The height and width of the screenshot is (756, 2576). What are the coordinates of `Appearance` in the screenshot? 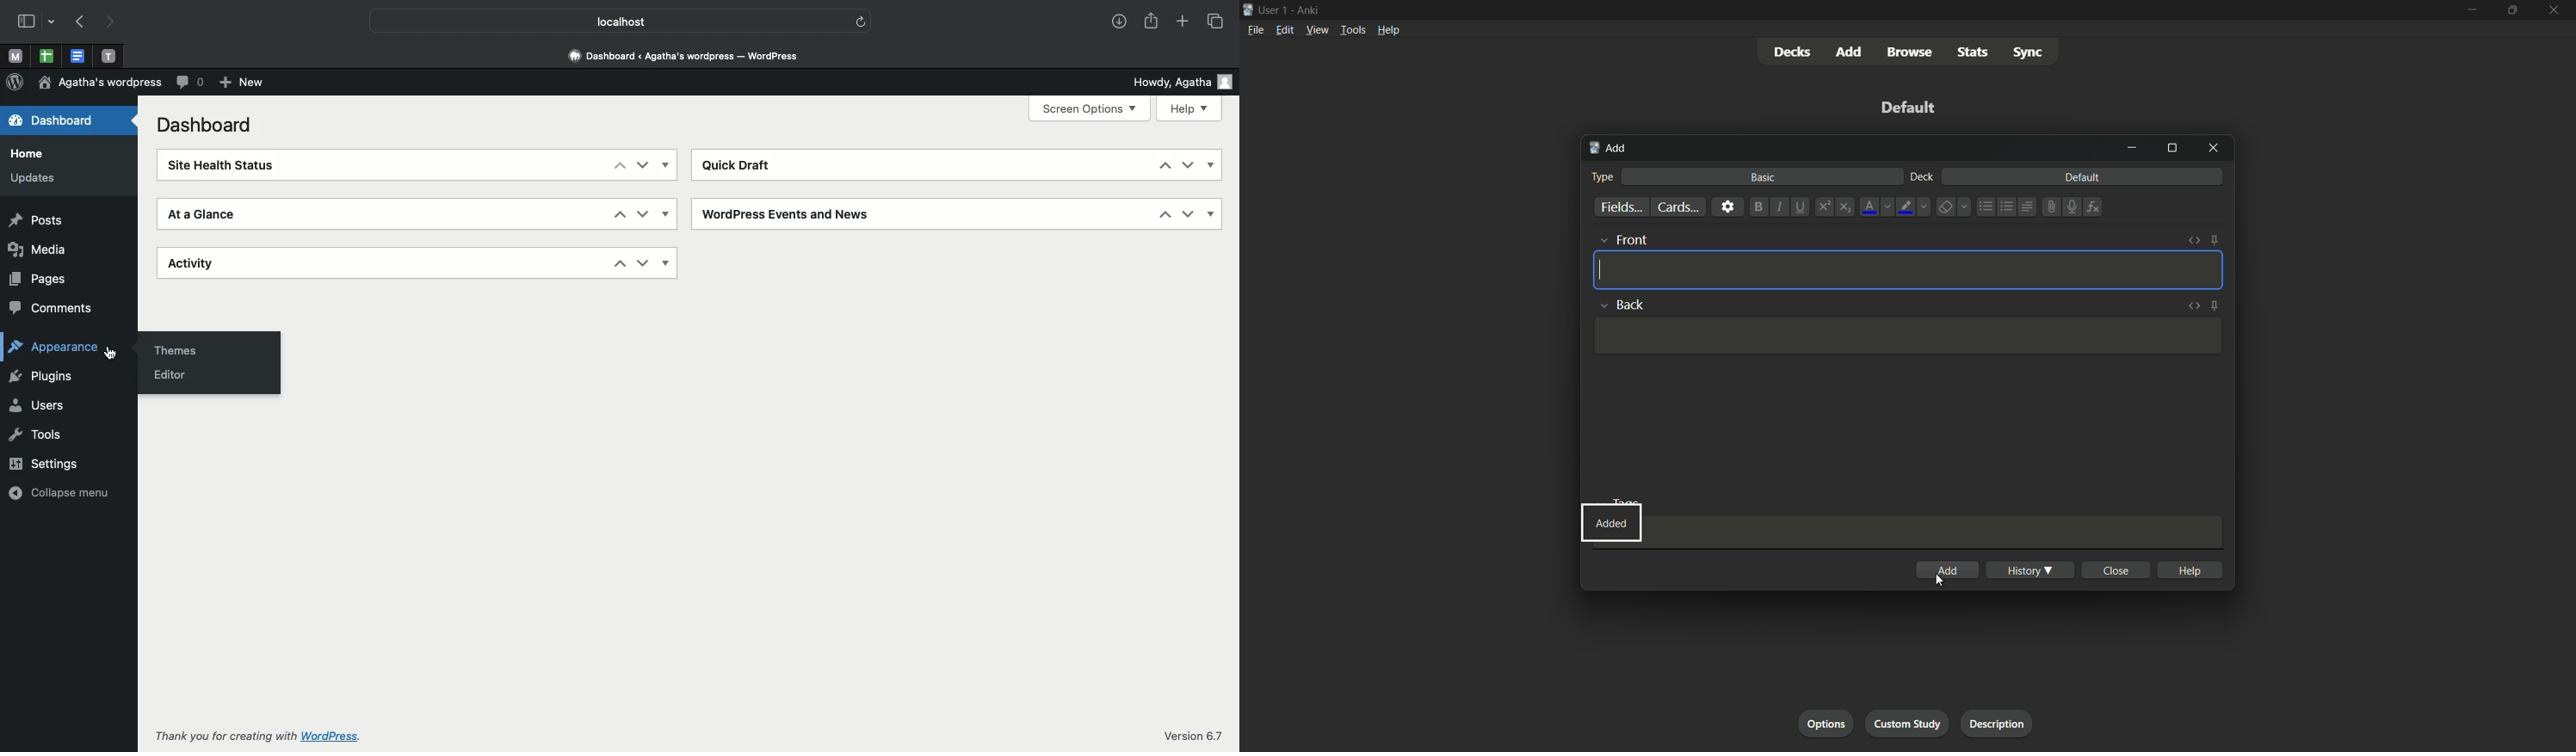 It's located at (64, 348).